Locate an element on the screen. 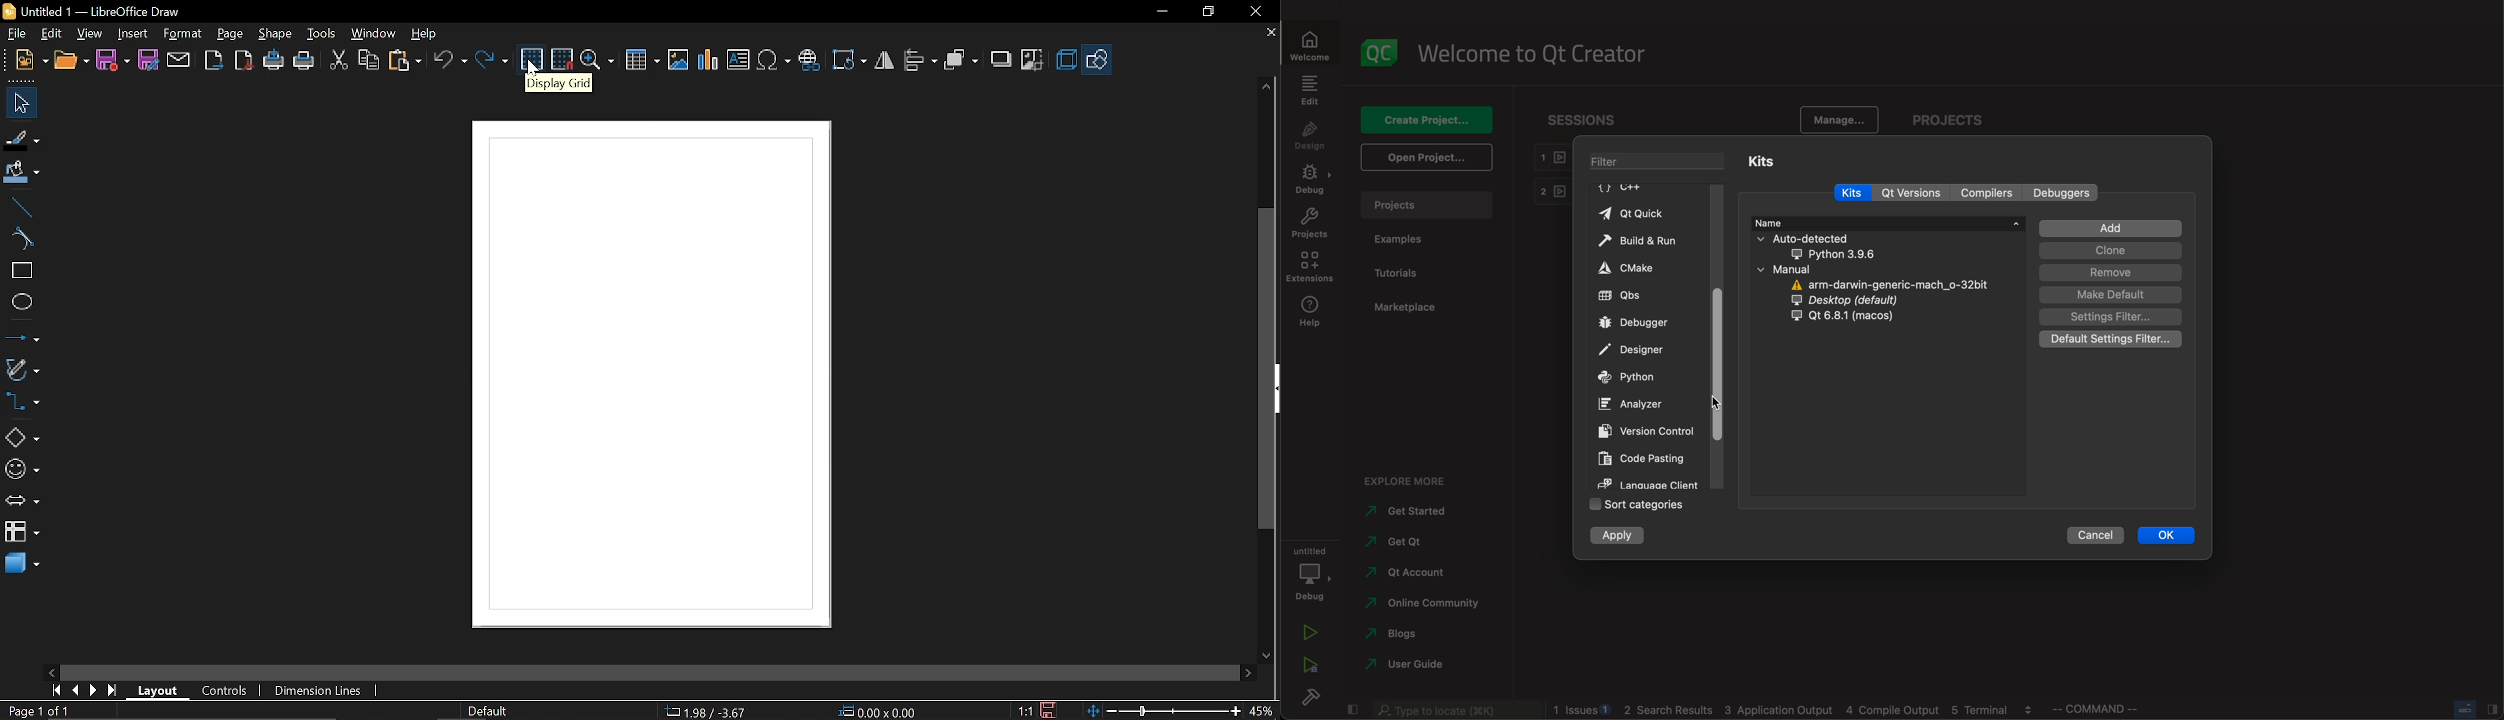 This screenshot has height=728, width=2520. code  is located at coordinates (1647, 456).